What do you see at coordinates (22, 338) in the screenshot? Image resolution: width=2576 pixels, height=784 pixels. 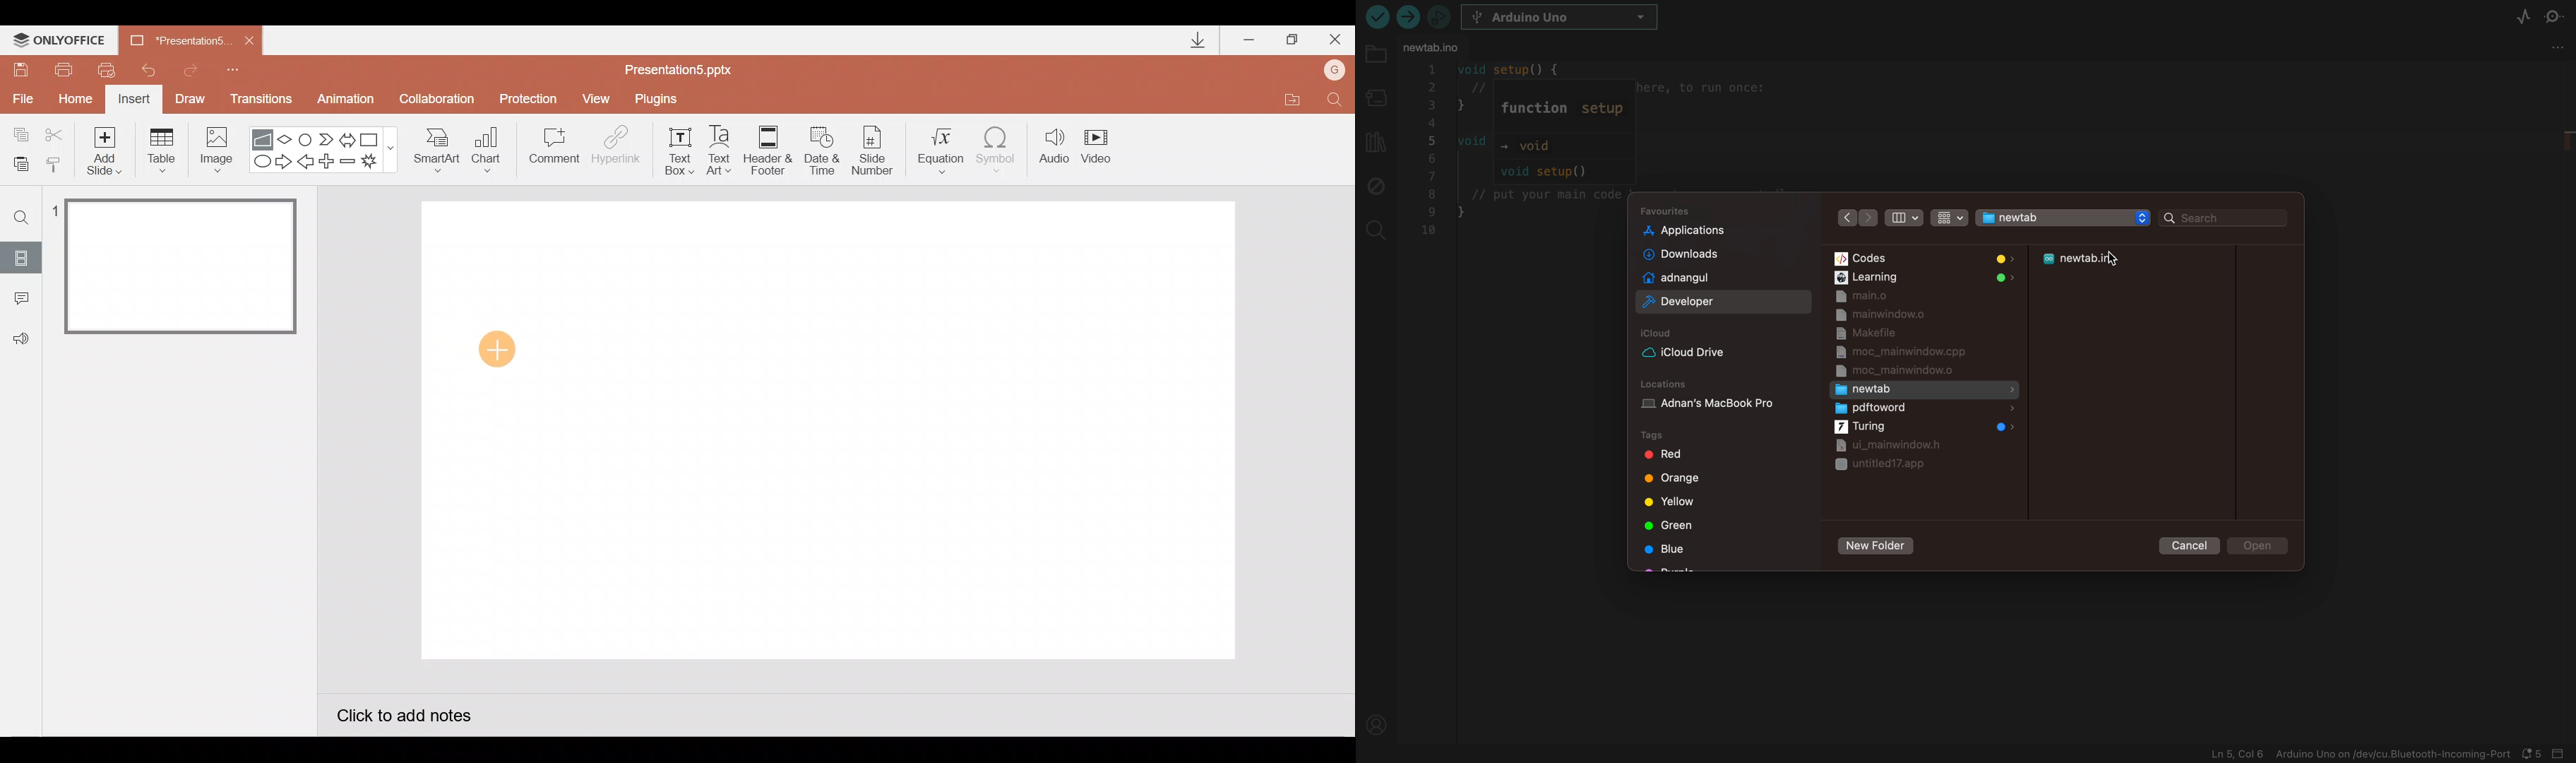 I see `Feedback & support` at bounding box center [22, 338].